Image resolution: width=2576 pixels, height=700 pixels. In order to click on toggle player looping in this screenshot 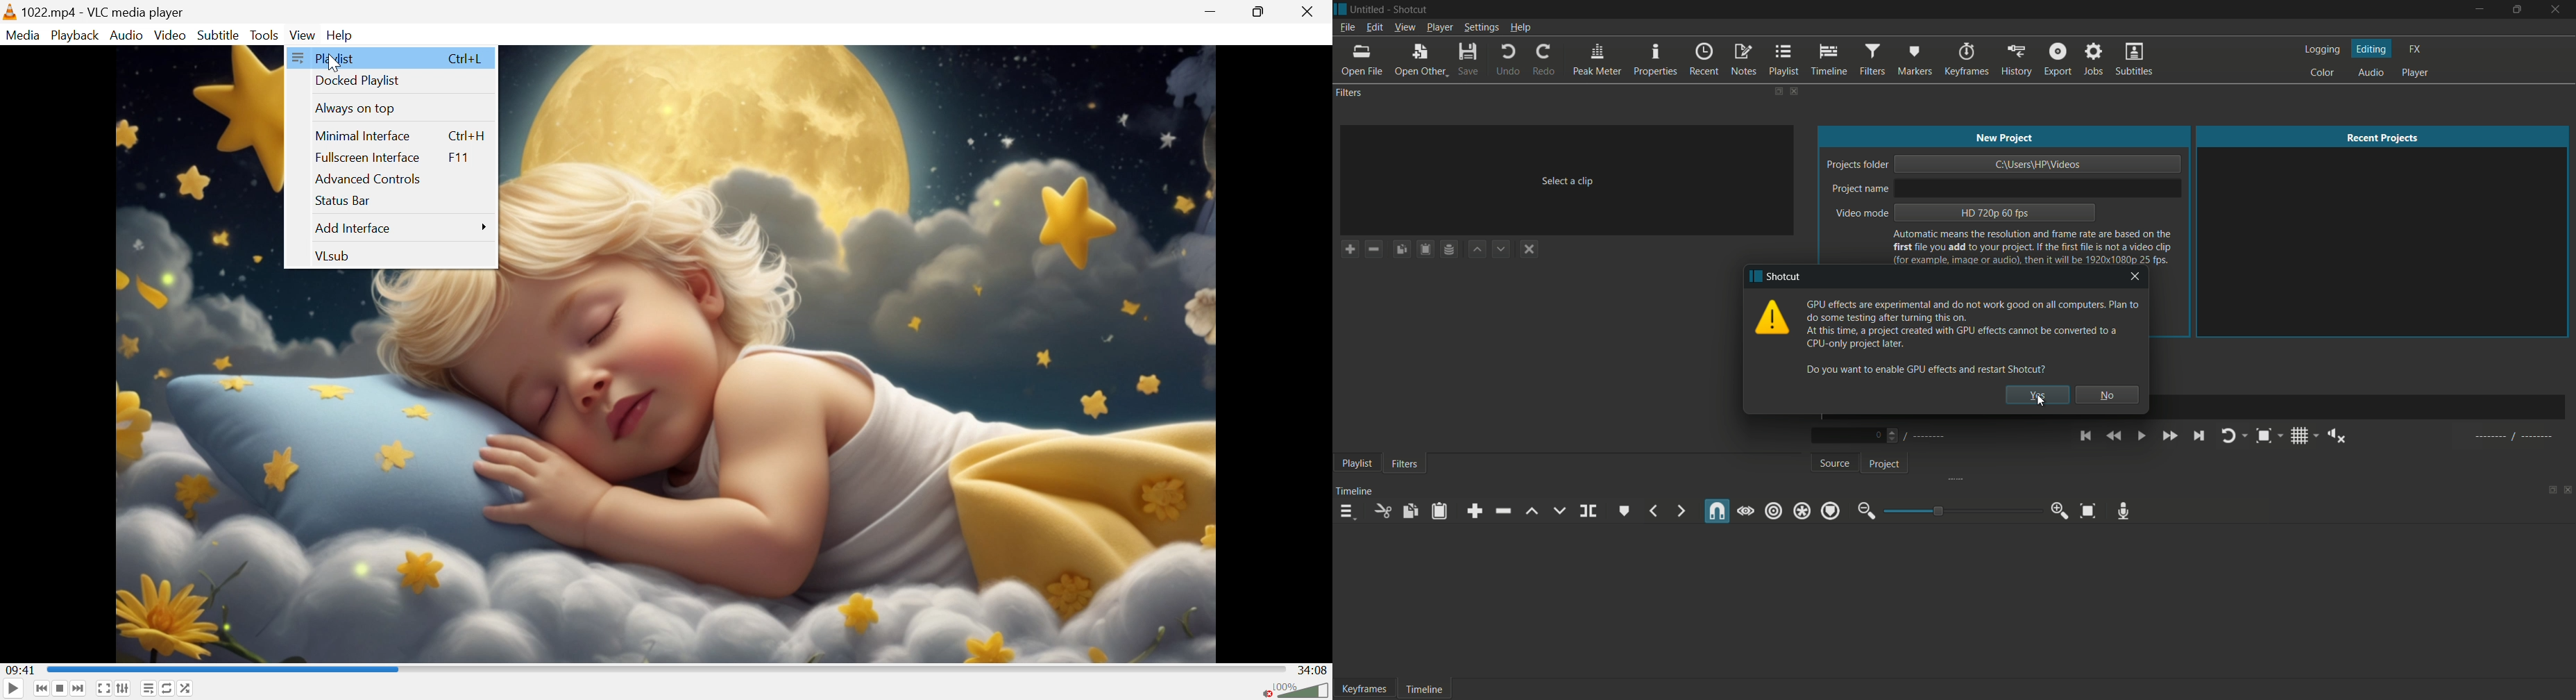, I will do `click(2231, 436)`.